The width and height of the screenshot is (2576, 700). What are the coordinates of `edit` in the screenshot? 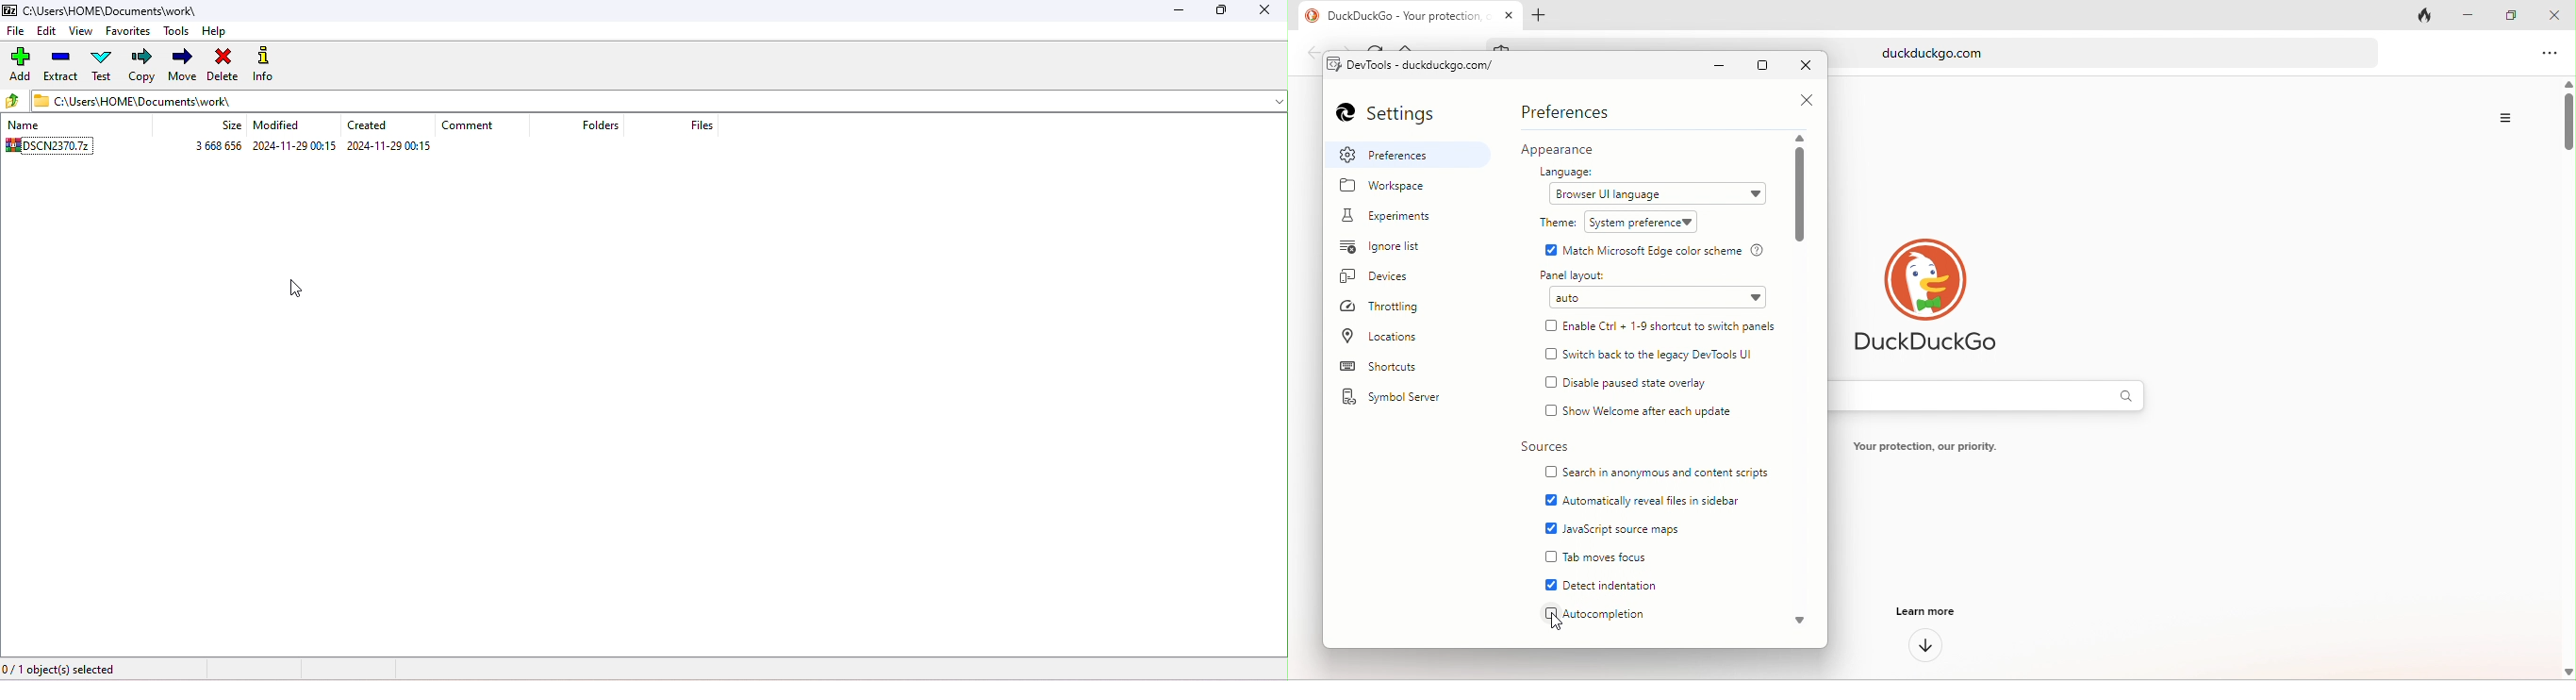 It's located at (47, 31).